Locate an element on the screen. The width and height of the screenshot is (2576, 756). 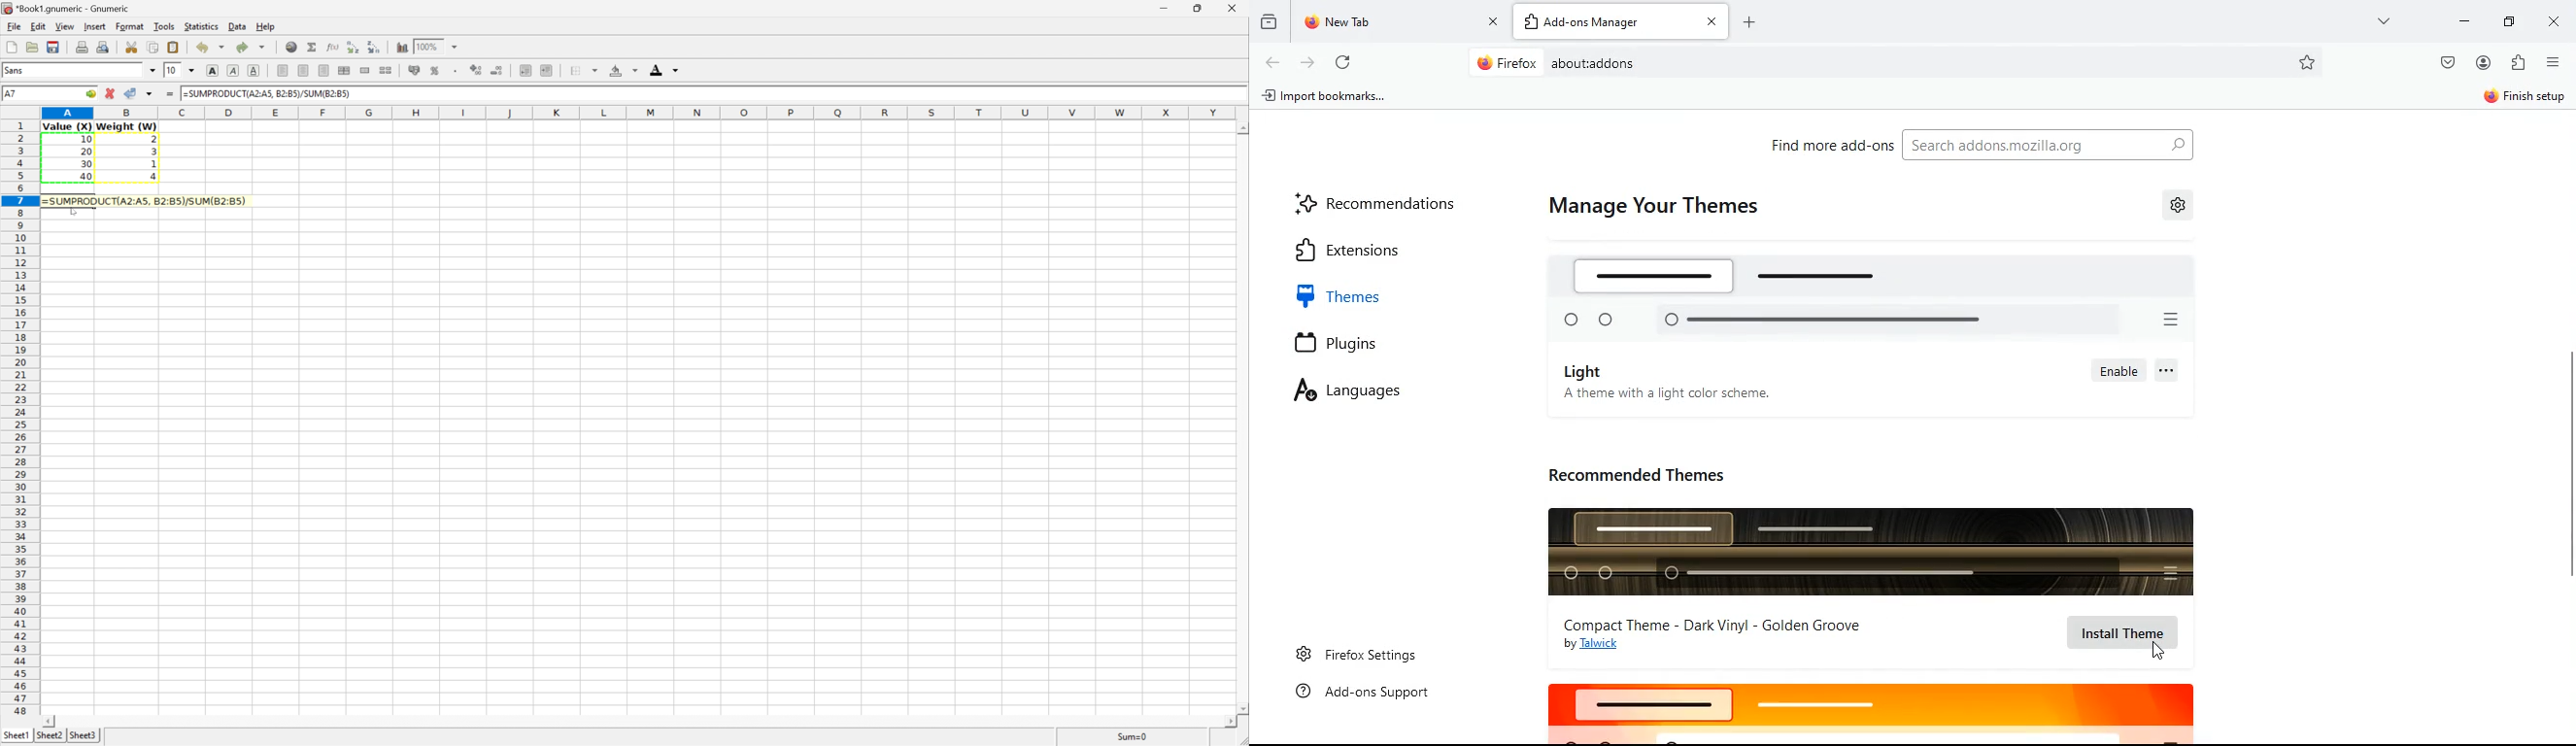
Firefox is located at coordinates (1508, 62).